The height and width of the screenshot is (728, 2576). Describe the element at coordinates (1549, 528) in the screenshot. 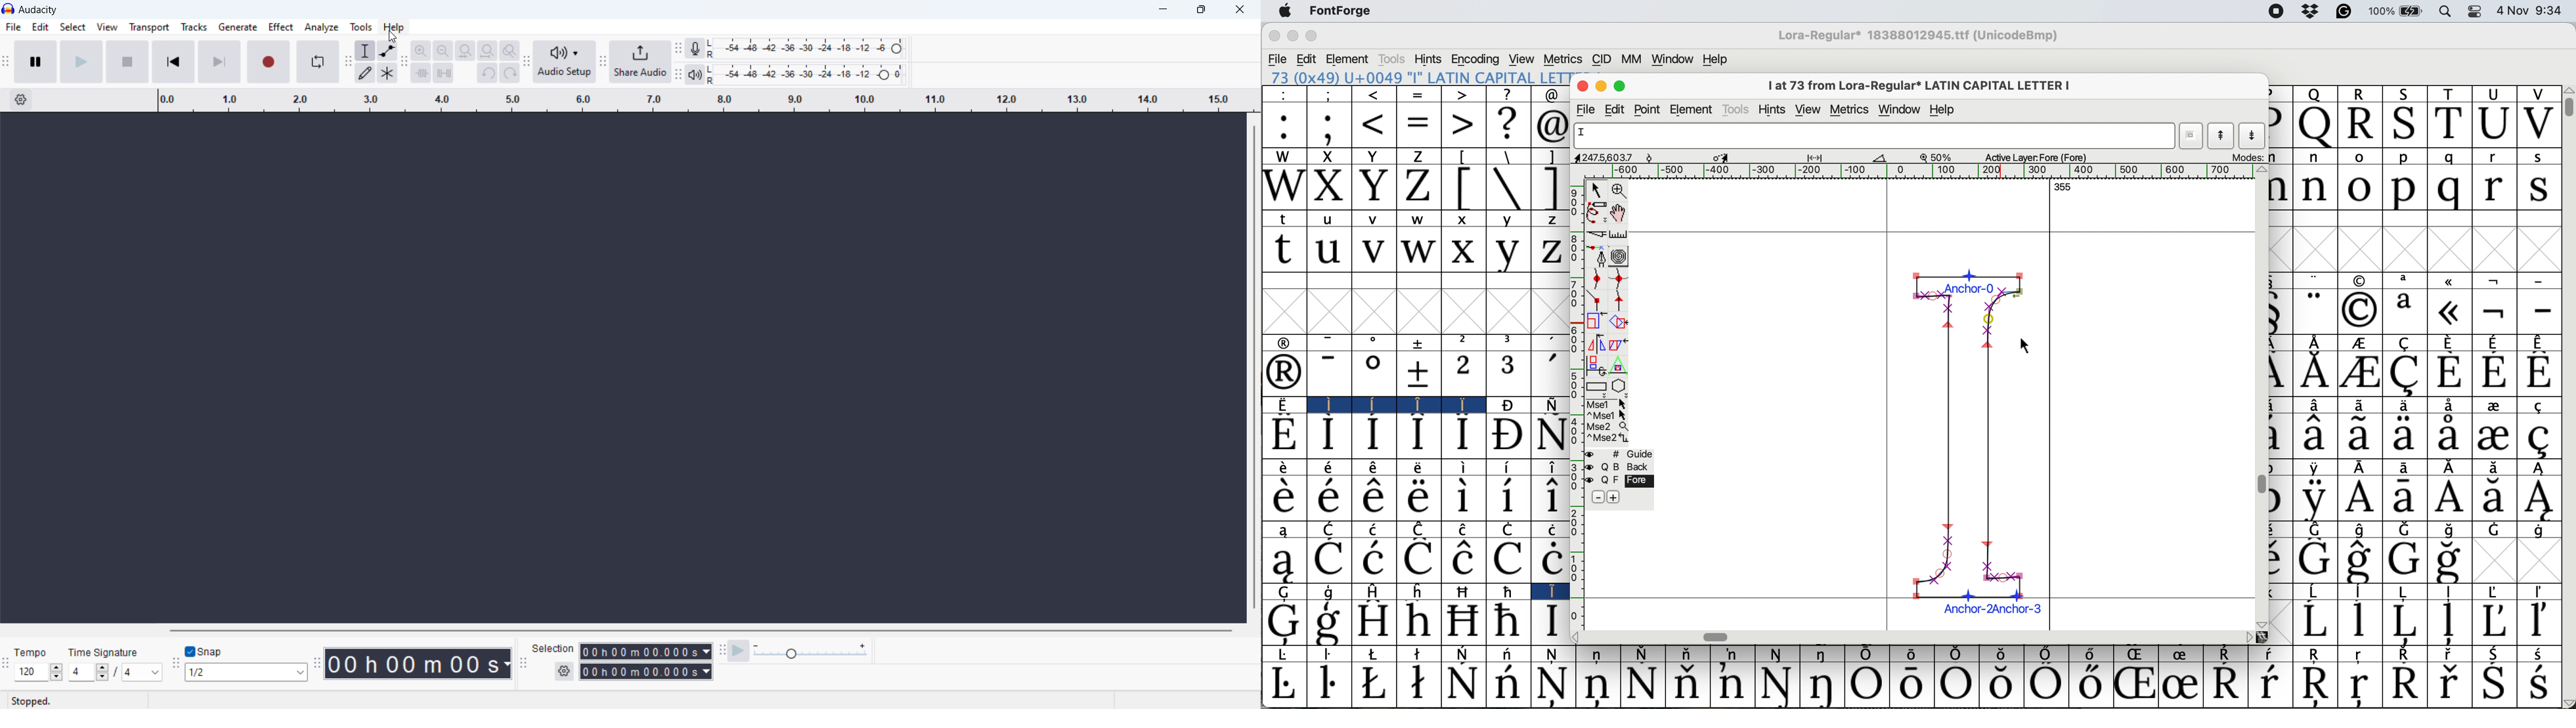

I see `Symbol` at that location.